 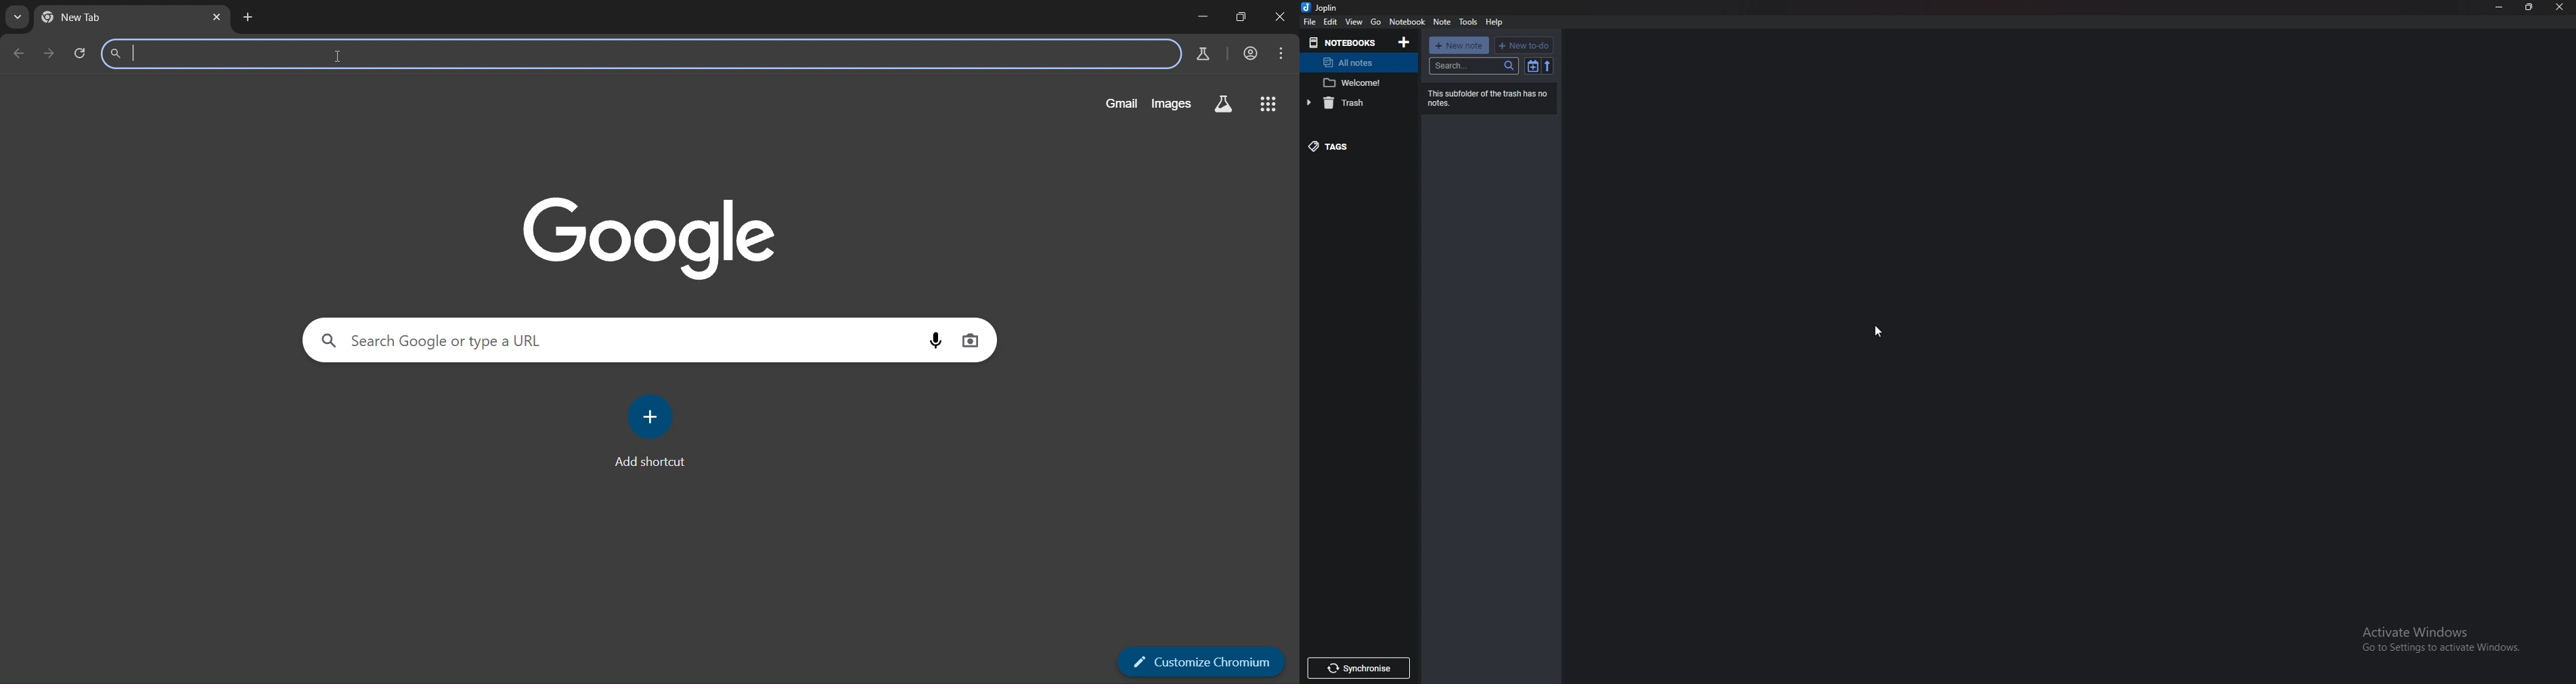 What do you see at coordinates (1534, 66) in the screenshot?
I see `toggle sort` at bounding box center [1534, 66].